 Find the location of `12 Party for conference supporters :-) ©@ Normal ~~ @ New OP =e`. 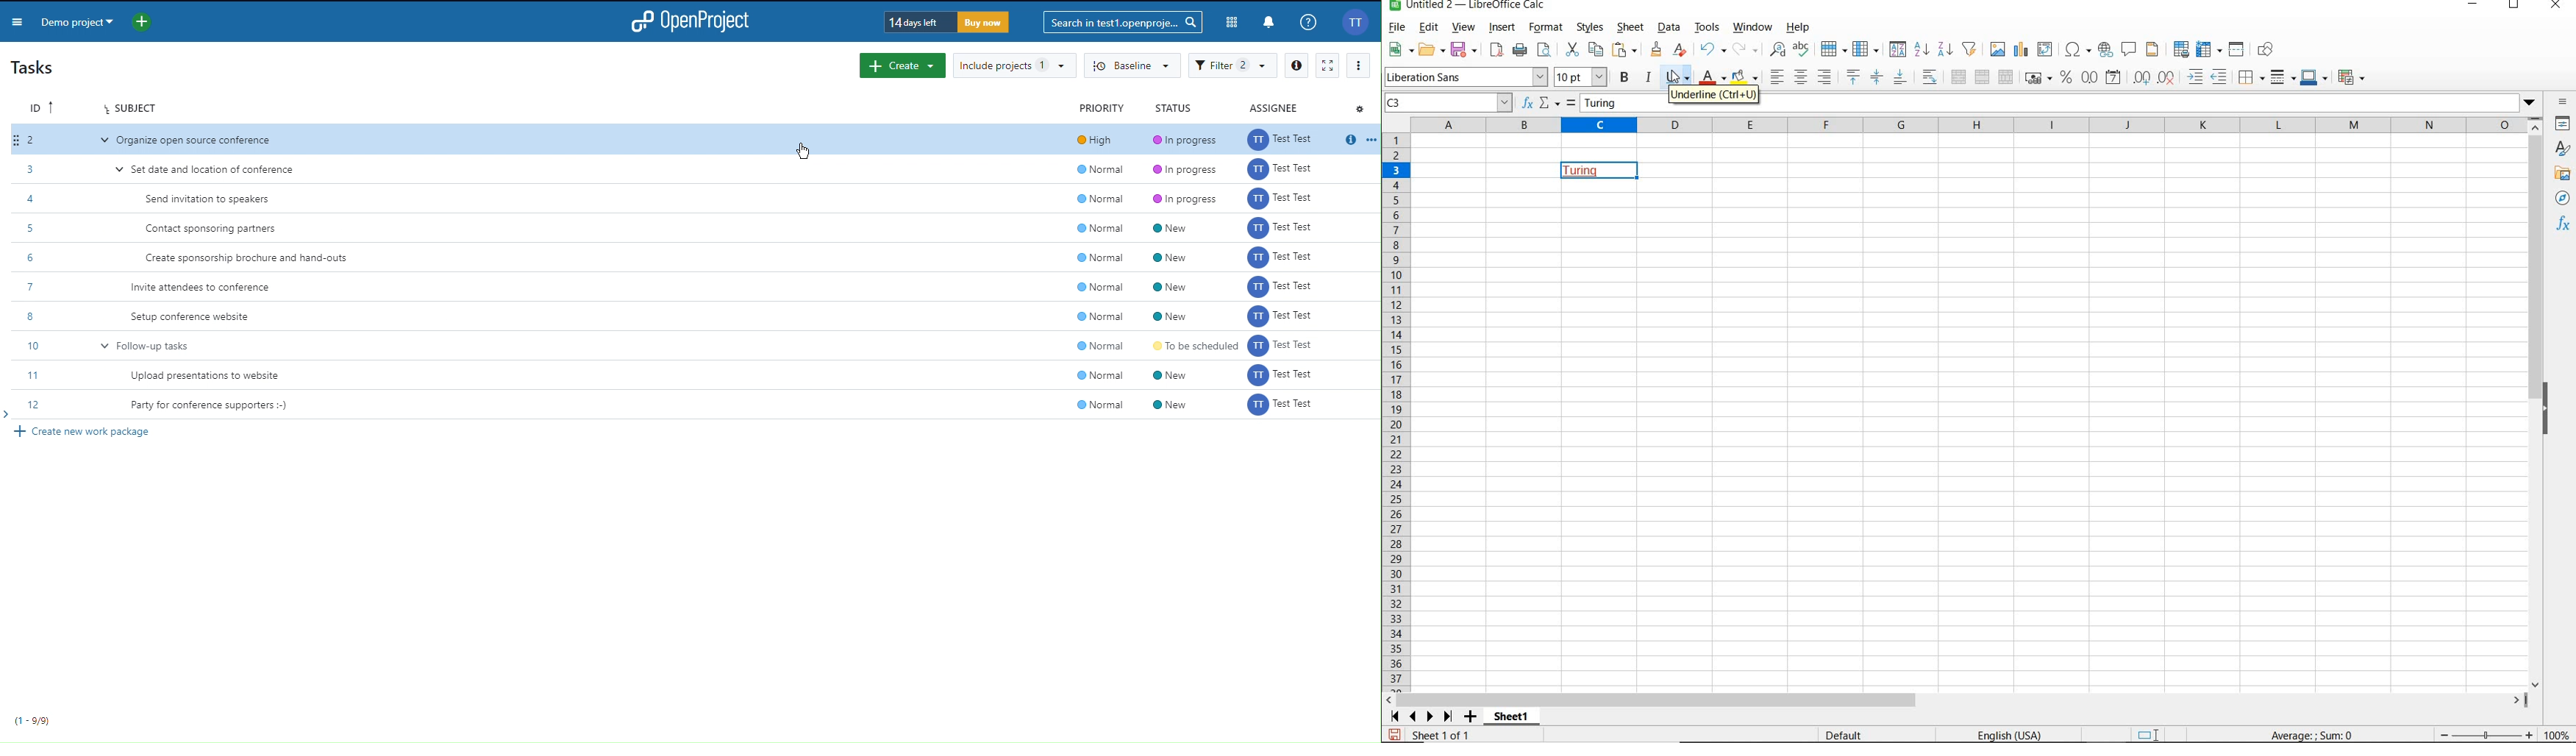

12 Party for conference supporters :-) ©@ Normal ~~ @ New OP =e is located at coordinates (691, 406).